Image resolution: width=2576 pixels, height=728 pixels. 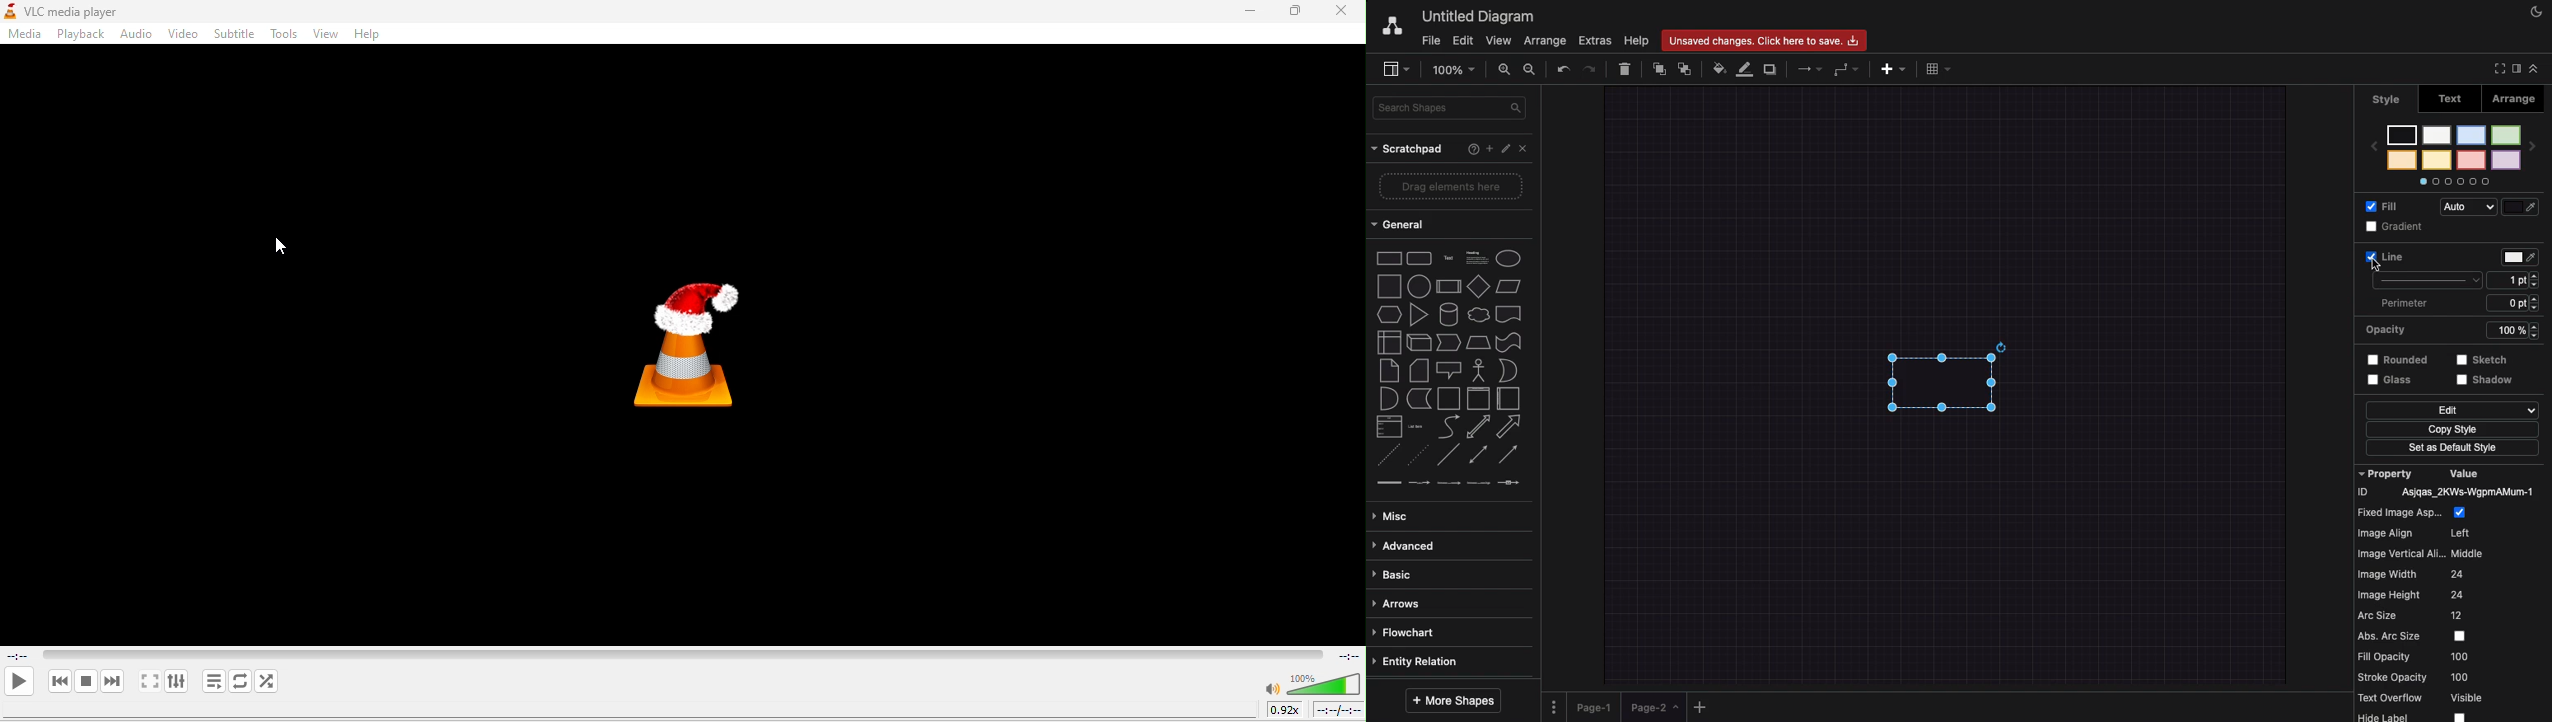 I want to click on Redo, so click(x=1592, y=68).